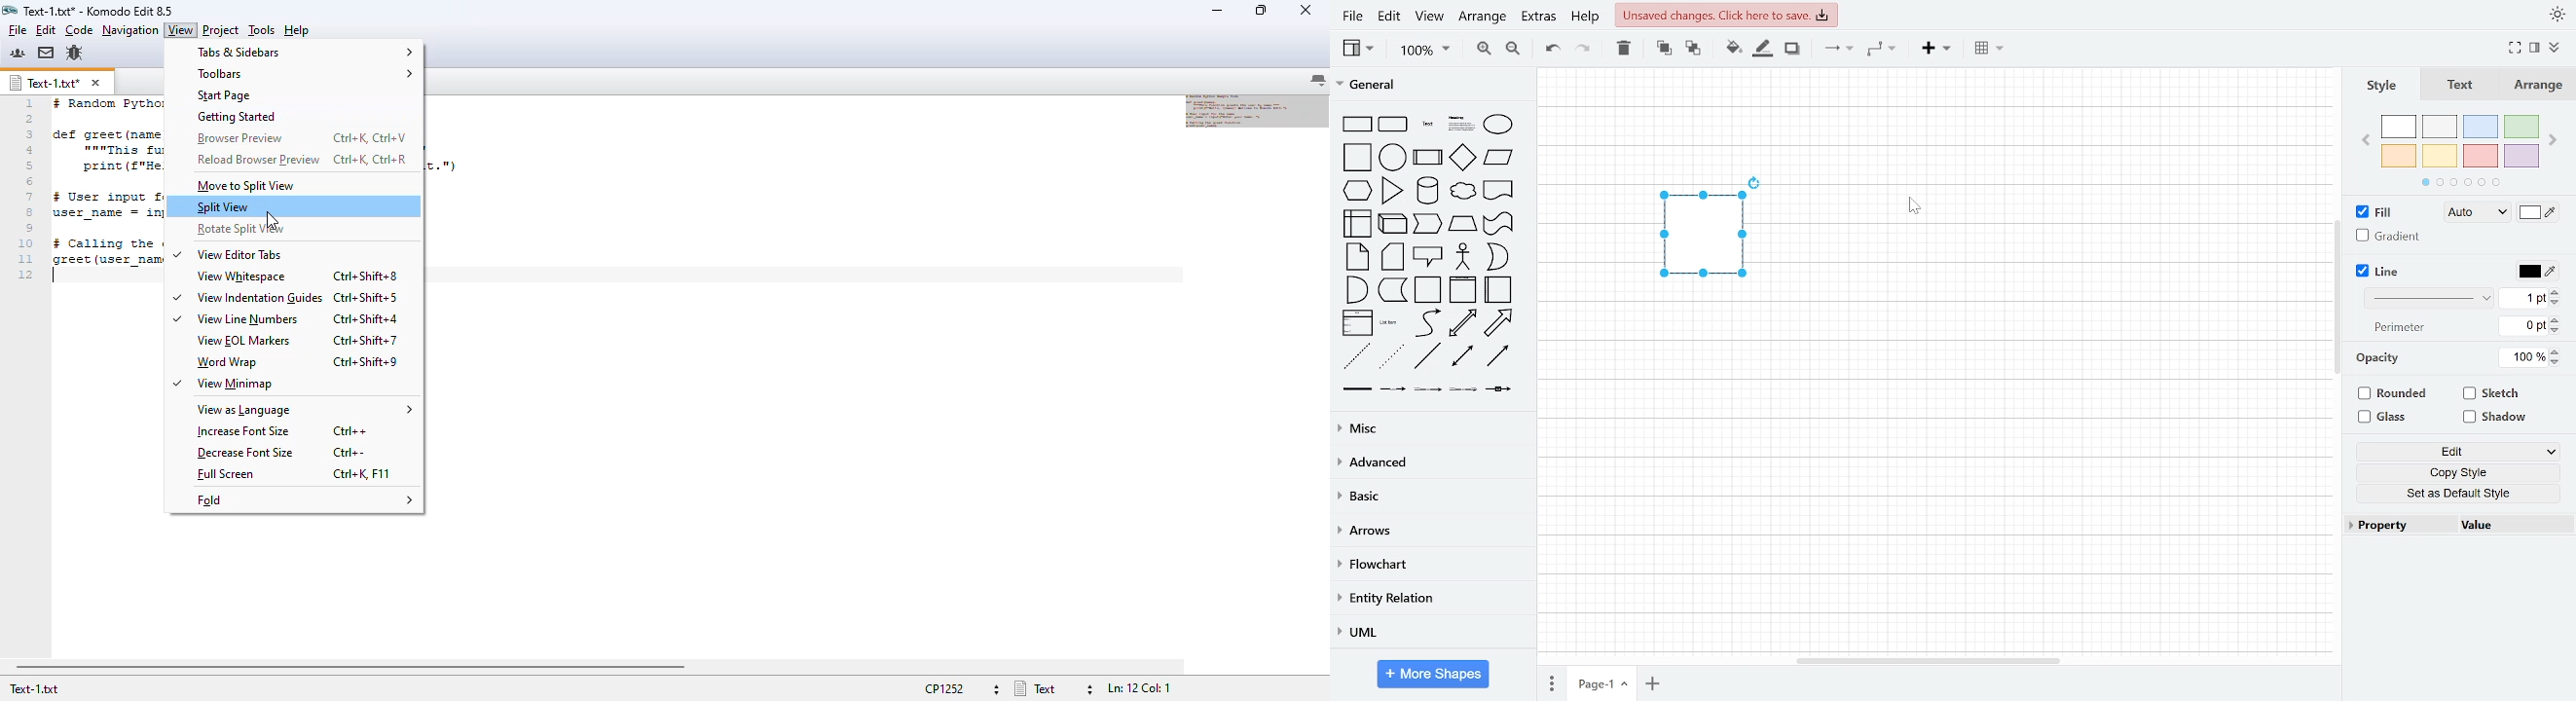 The width and height of the screenshot is (2576, 728). Describe the element at coordinates (1482, 49) in the screenshot. I see `zoom in` at that location.